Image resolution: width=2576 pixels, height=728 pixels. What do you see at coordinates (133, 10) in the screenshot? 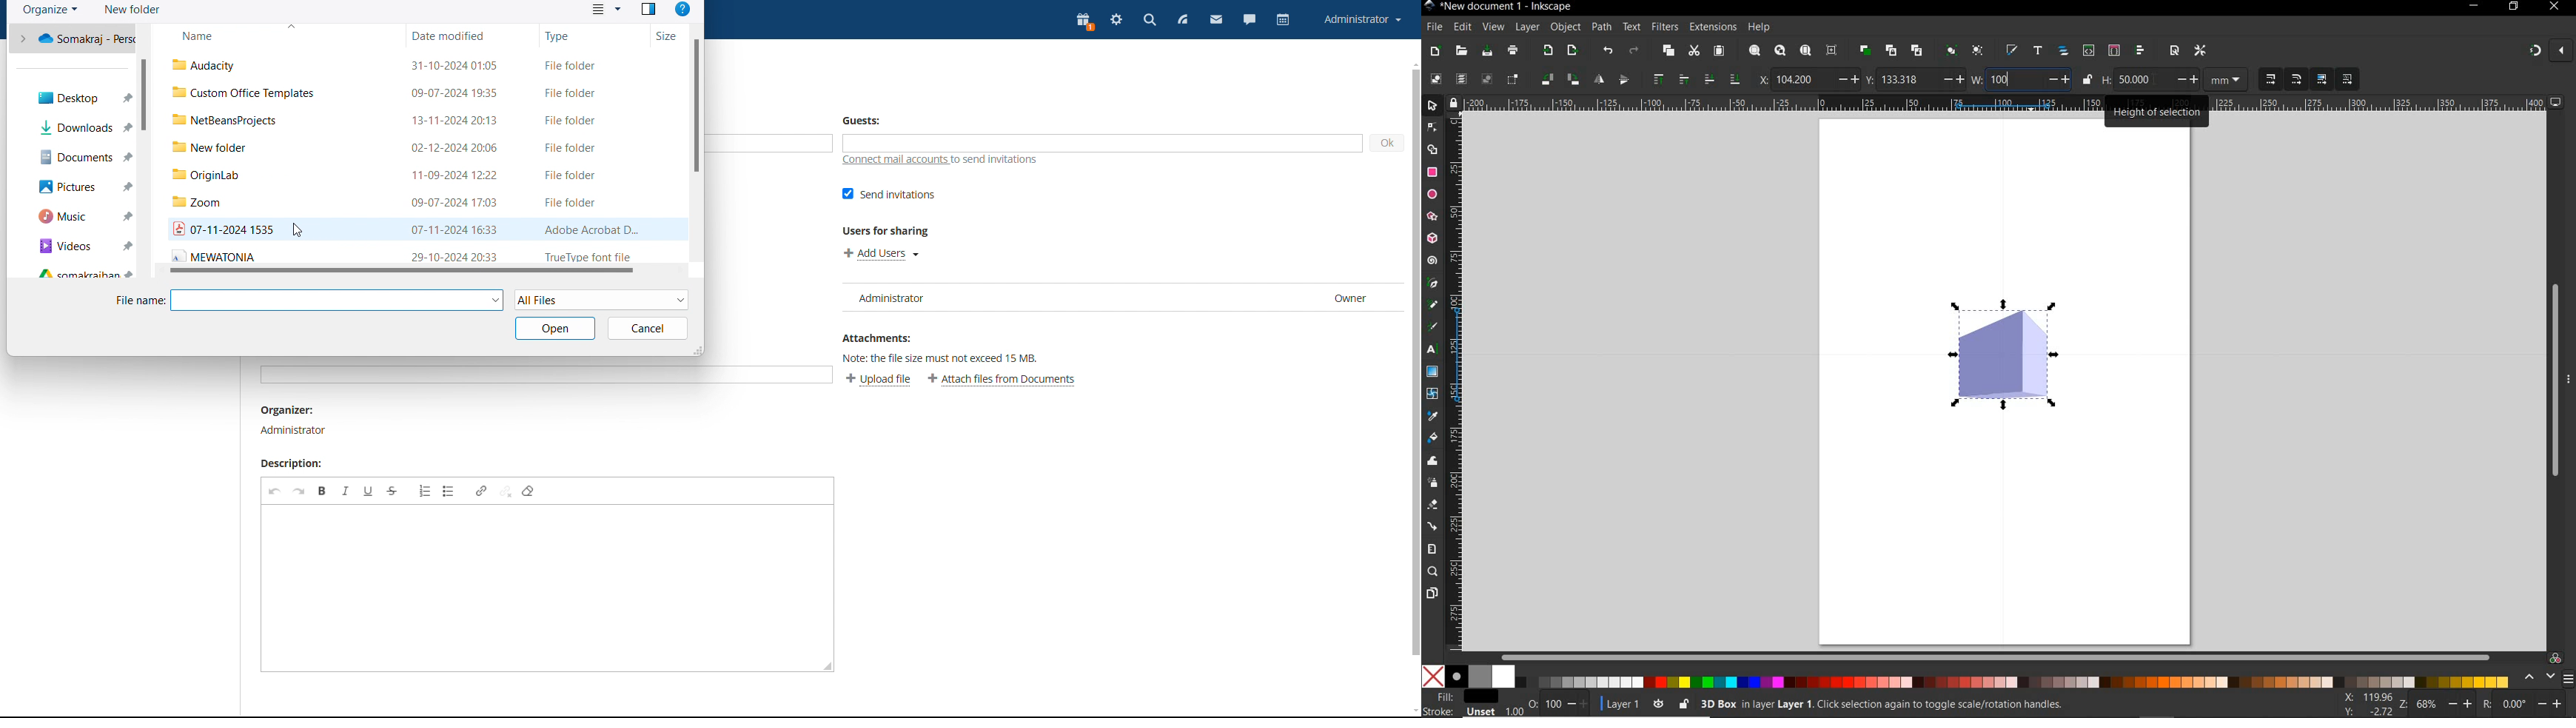
I see `new folder` at bounding box center [133, 10].